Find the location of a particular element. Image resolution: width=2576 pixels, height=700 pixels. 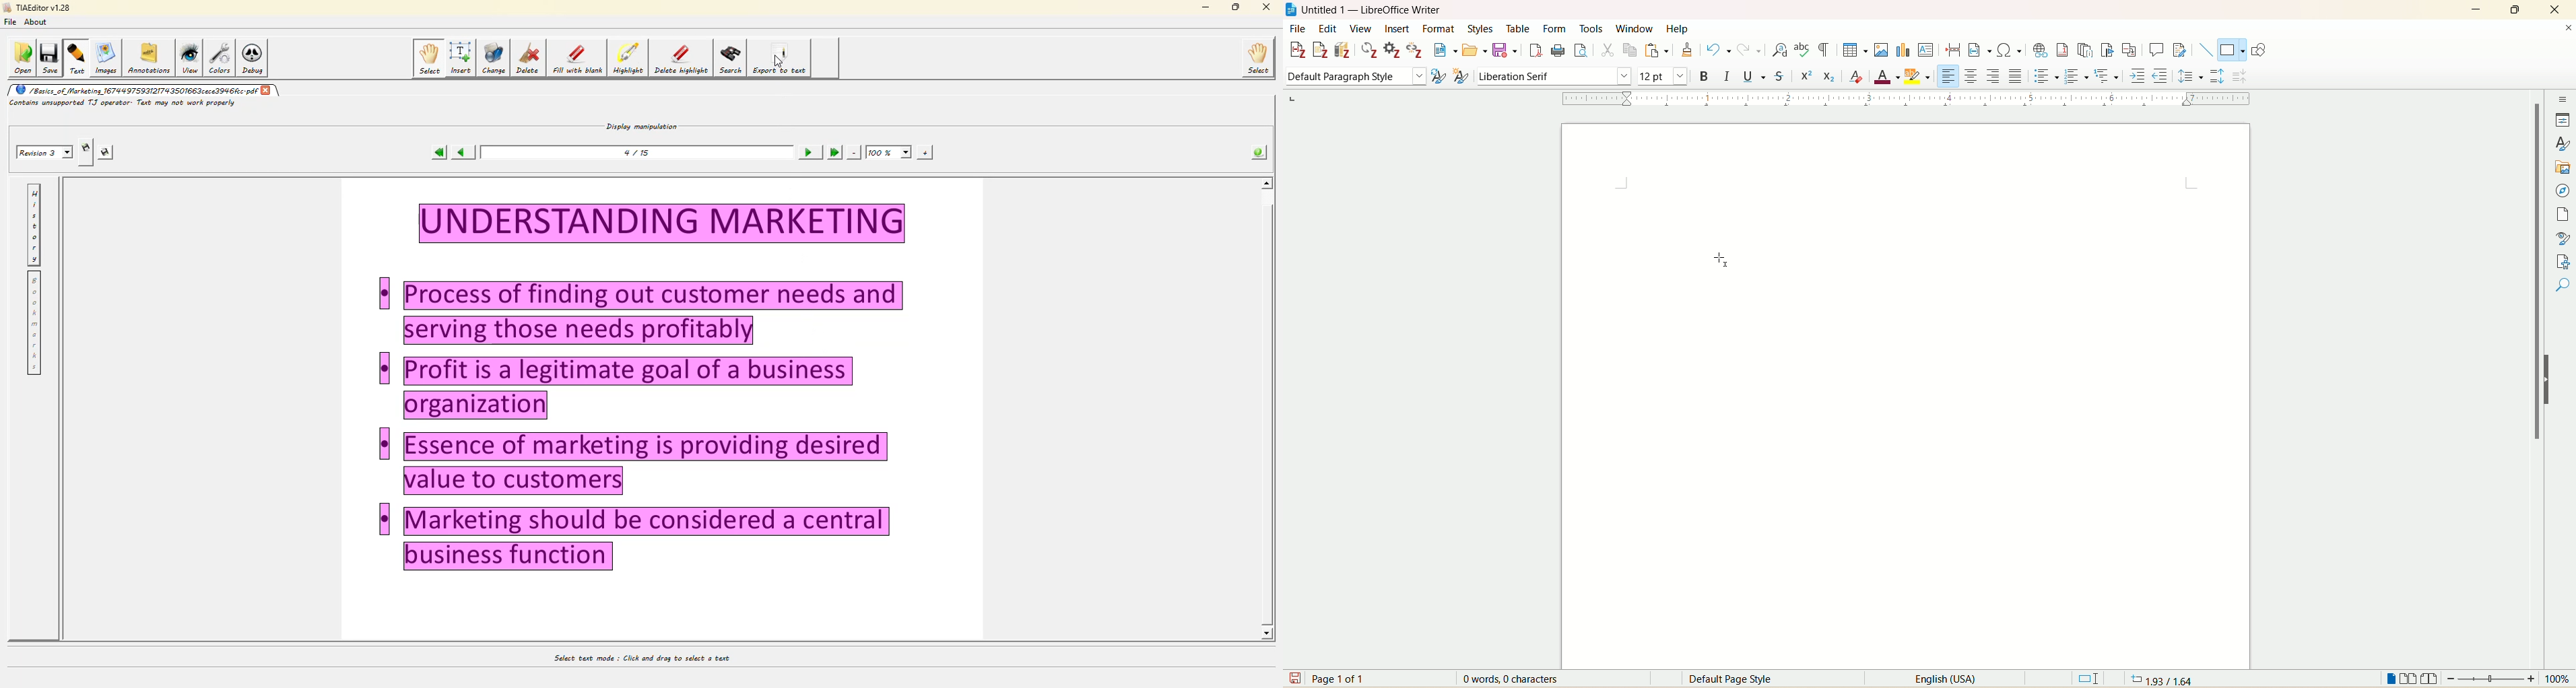

save is located at coordinates (1507, 51).